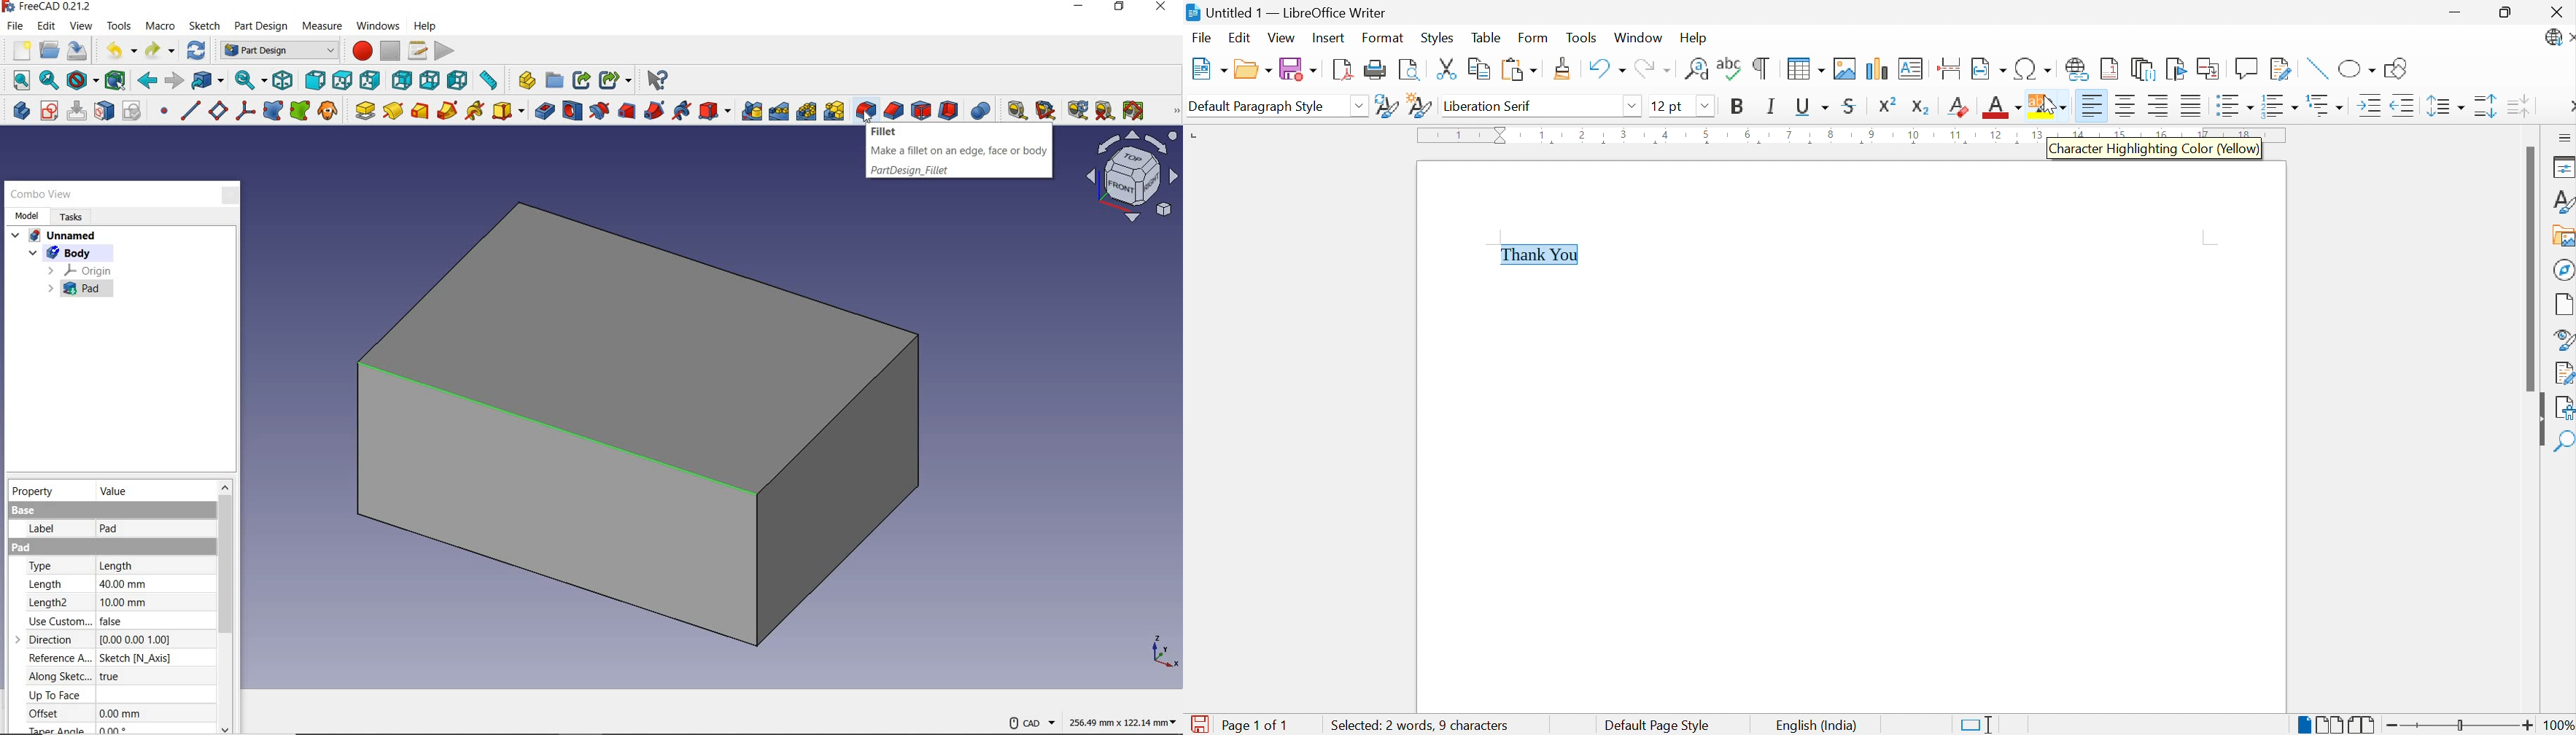 The width and height of the screenshot is (2576, 756). I want to click on offset, so click(55, 713).